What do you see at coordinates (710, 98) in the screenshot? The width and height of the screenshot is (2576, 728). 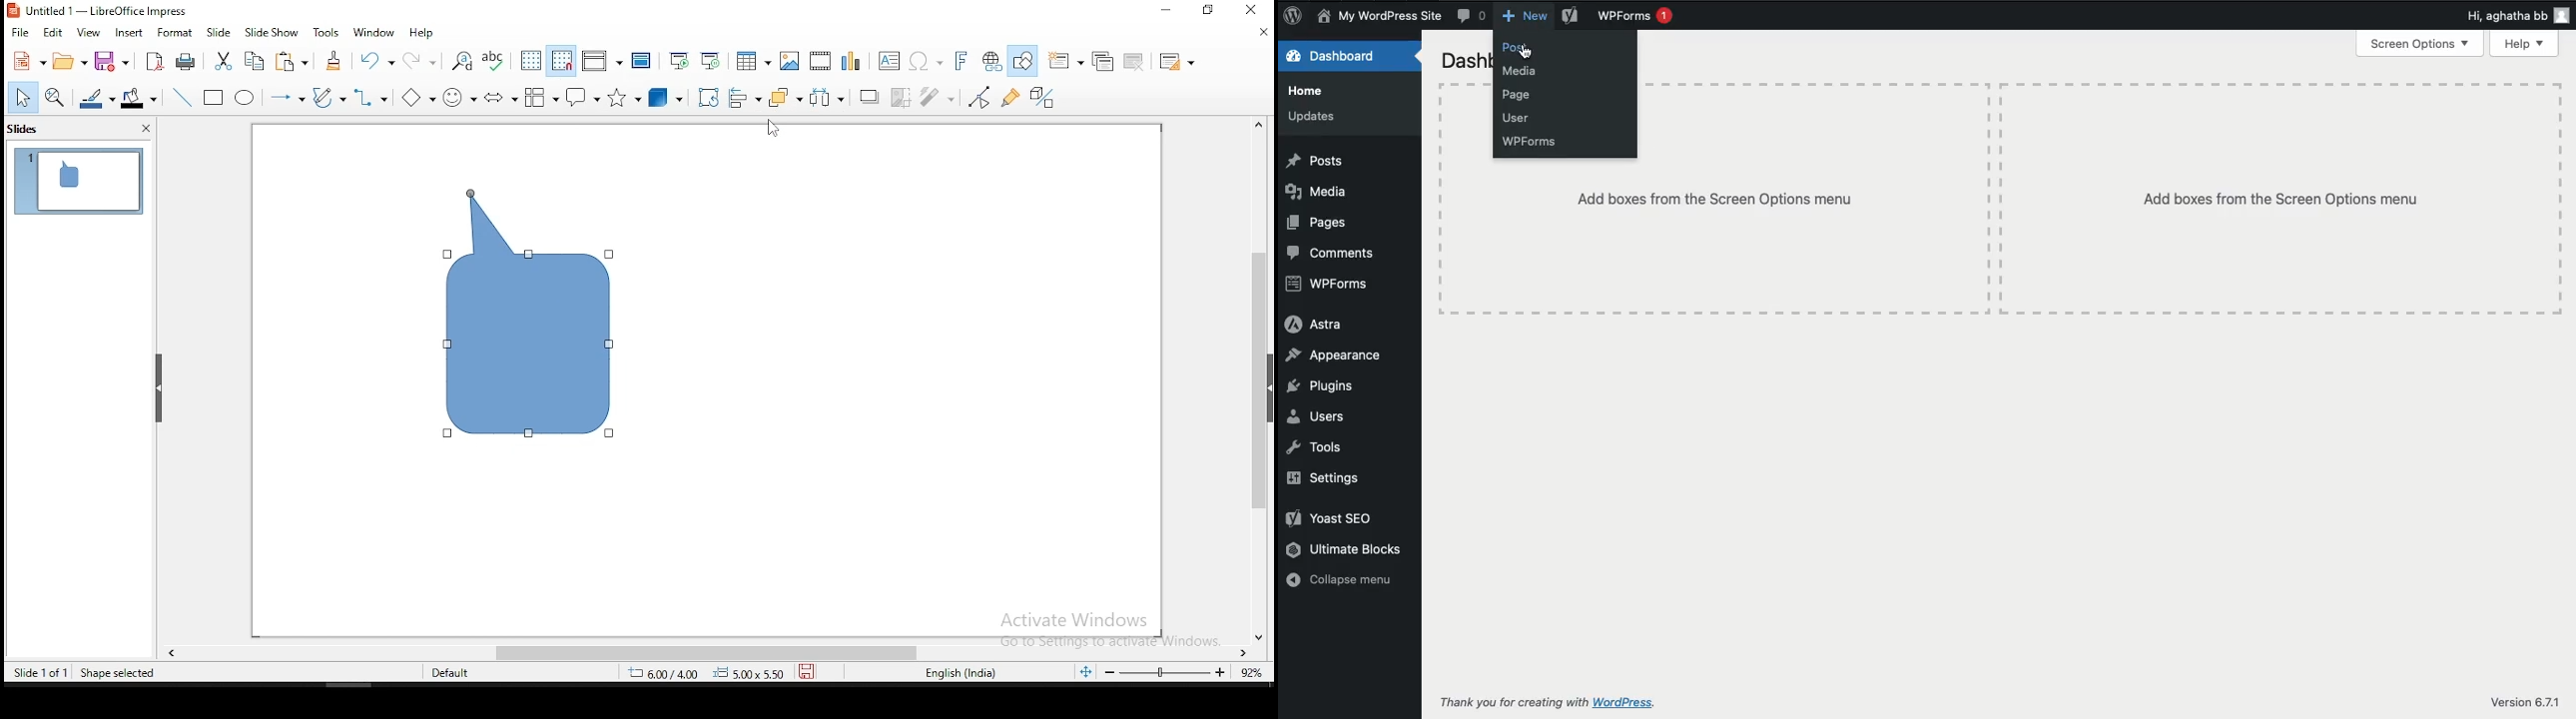 I see `rotate` at bounding box center [710, 98].